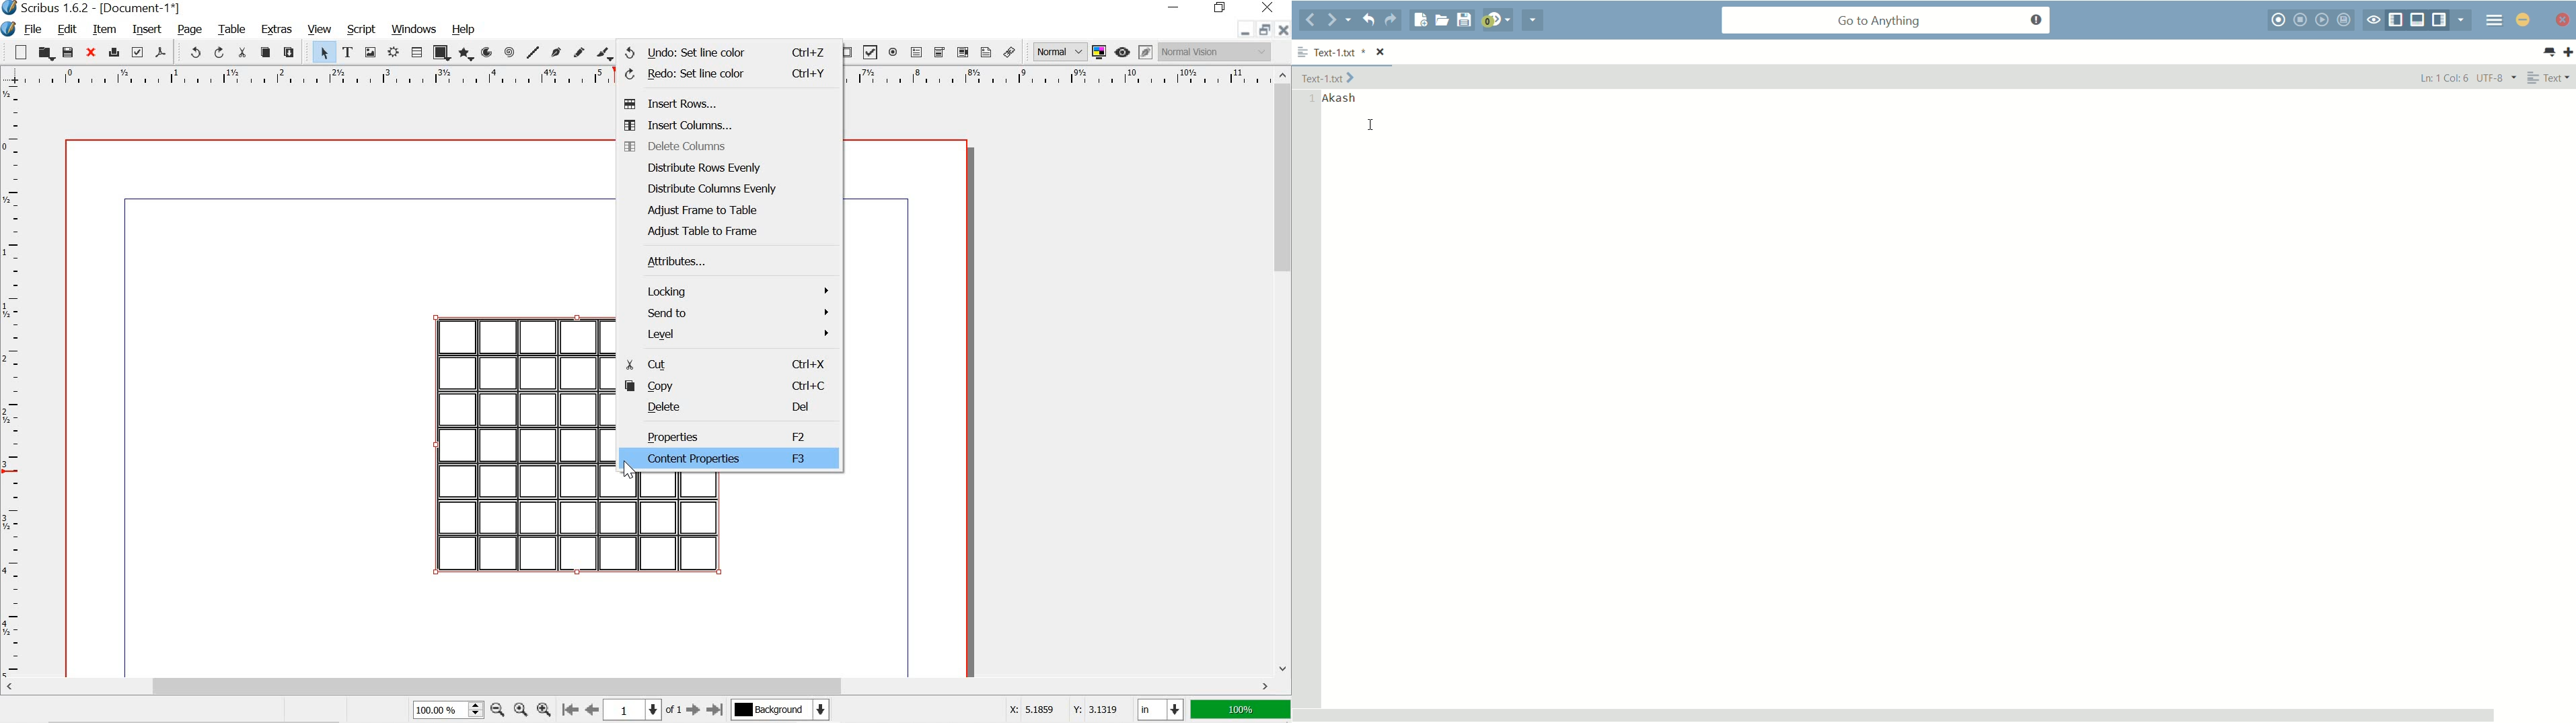  Describe the element at coordinates (1063, 711) in the screenshot. I see `X: 5.1859 Y: 3.1319` at that location.